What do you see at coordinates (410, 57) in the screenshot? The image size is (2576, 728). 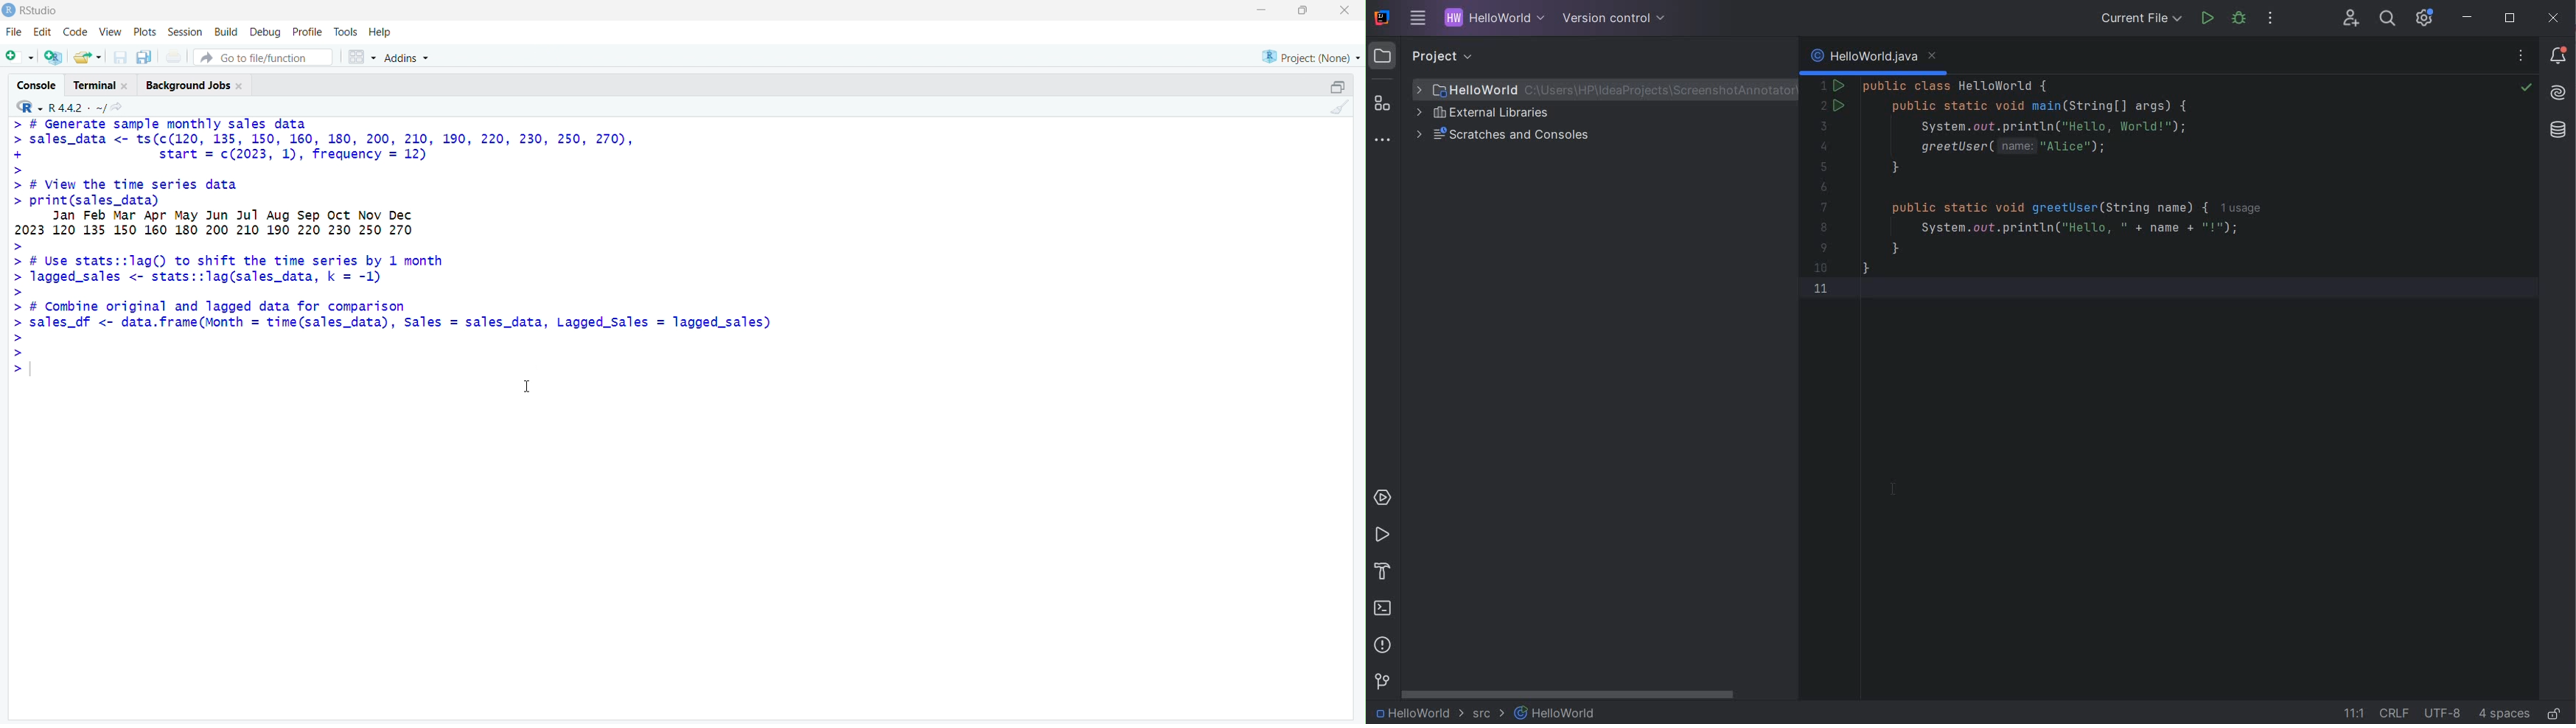 I see `addins` at bounding box center [410, 57].